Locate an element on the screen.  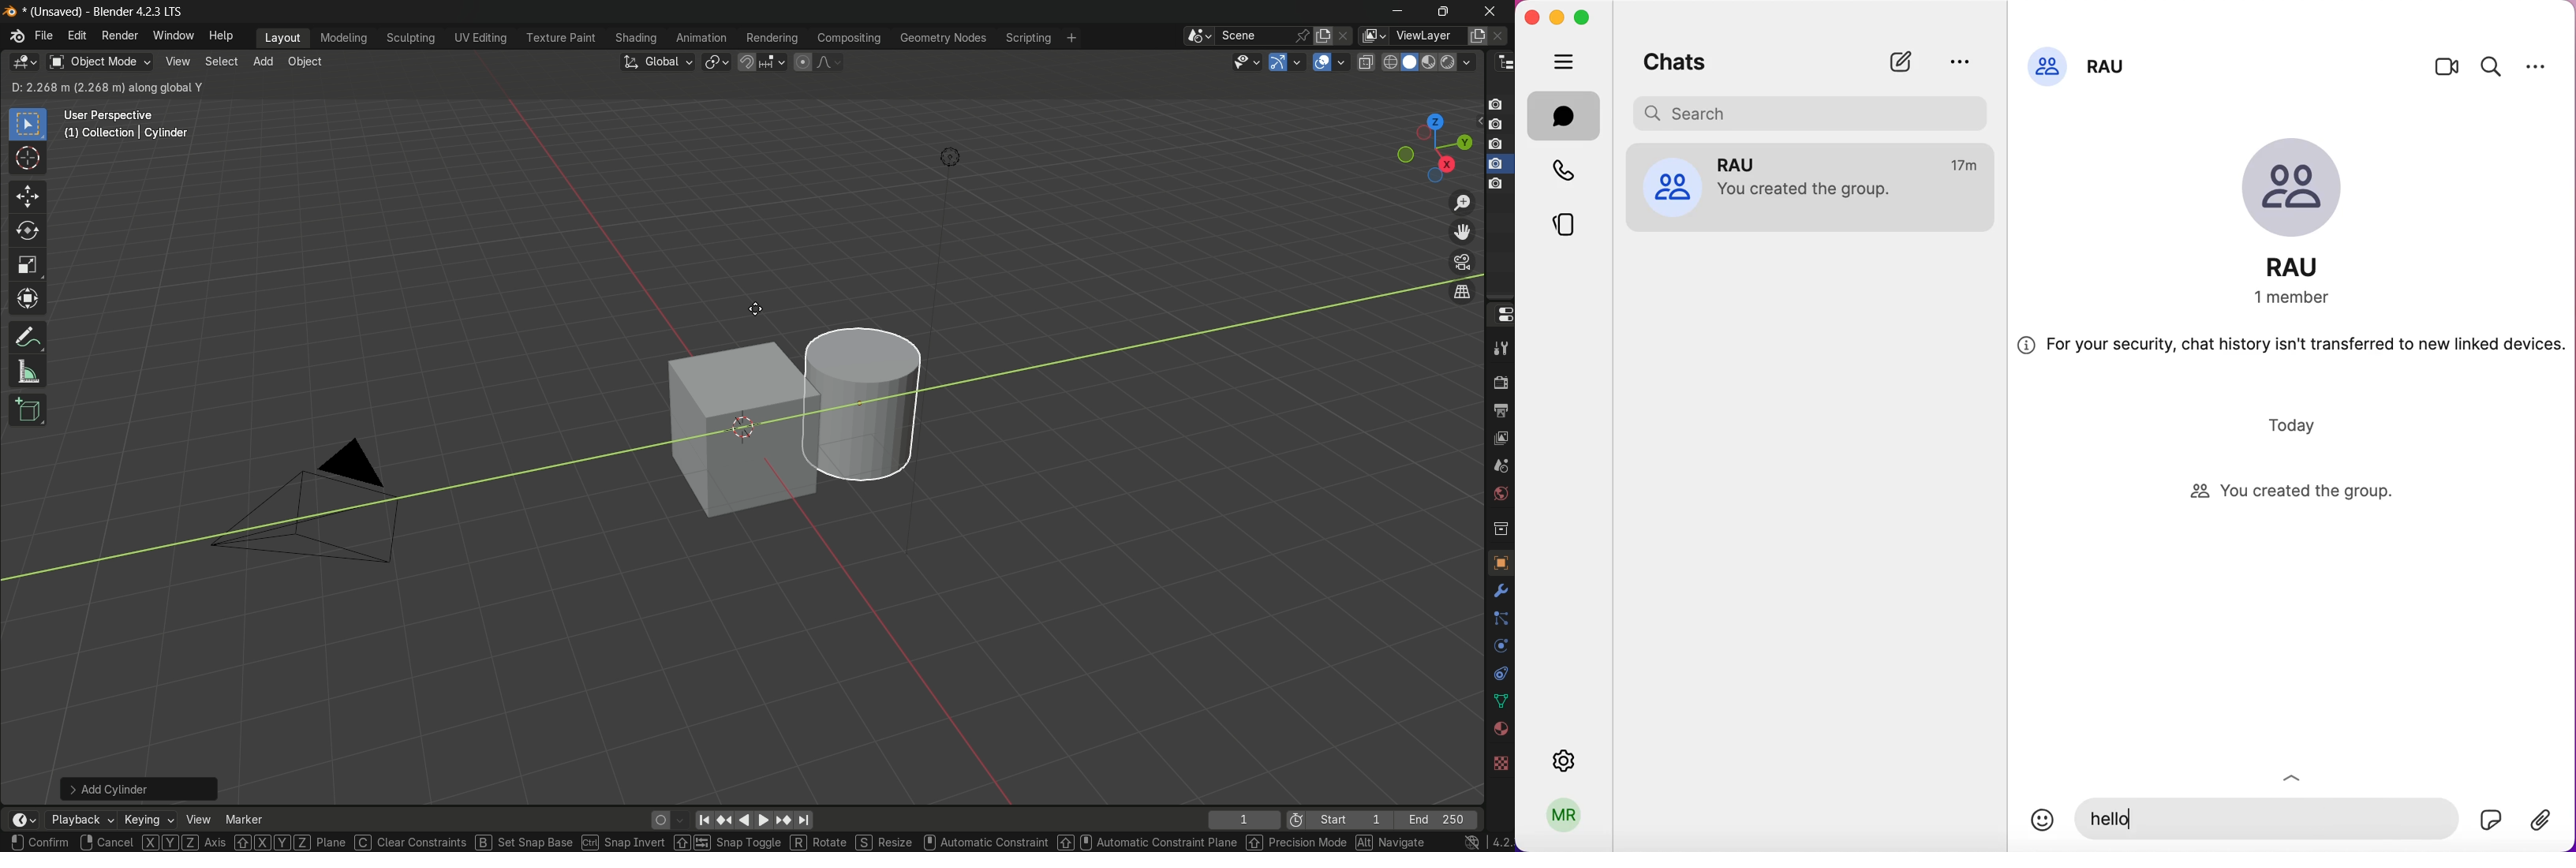
gizmos is located at coordinates (1296, 62).